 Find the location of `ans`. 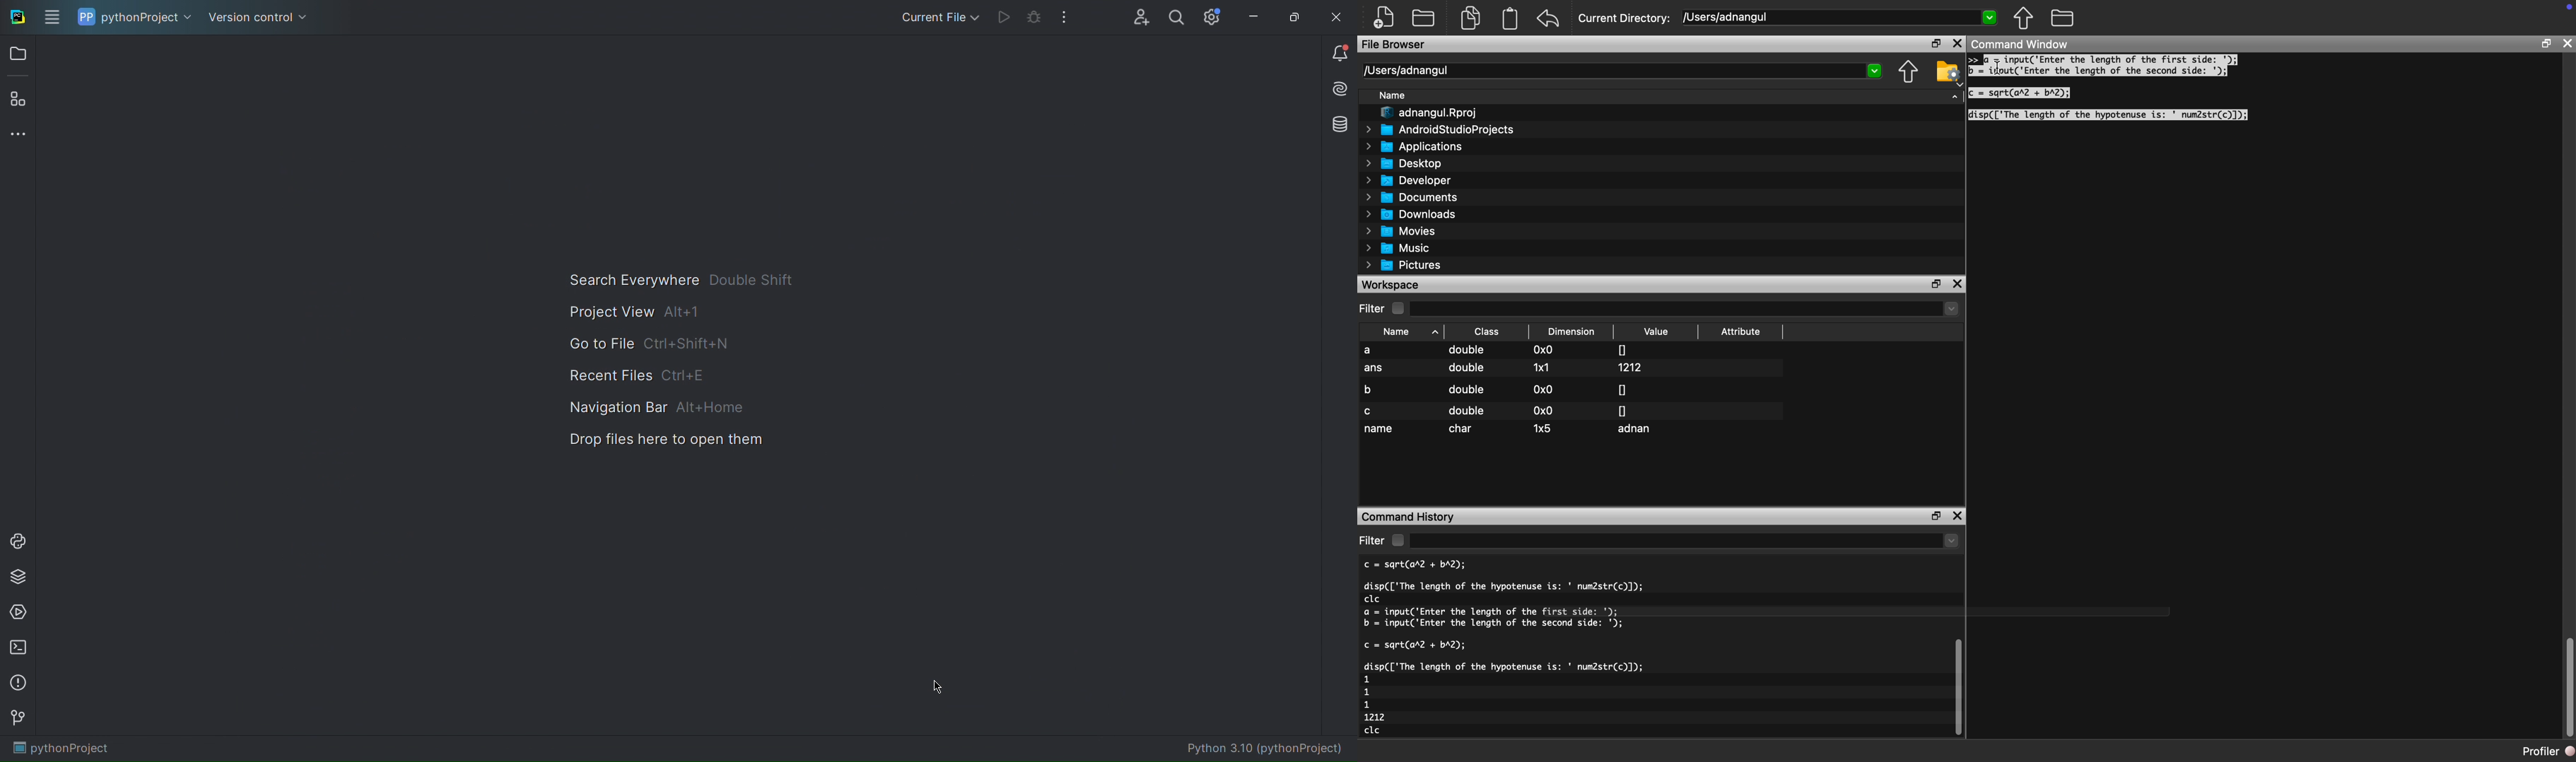

ans is located at coordinates (1375, 369).